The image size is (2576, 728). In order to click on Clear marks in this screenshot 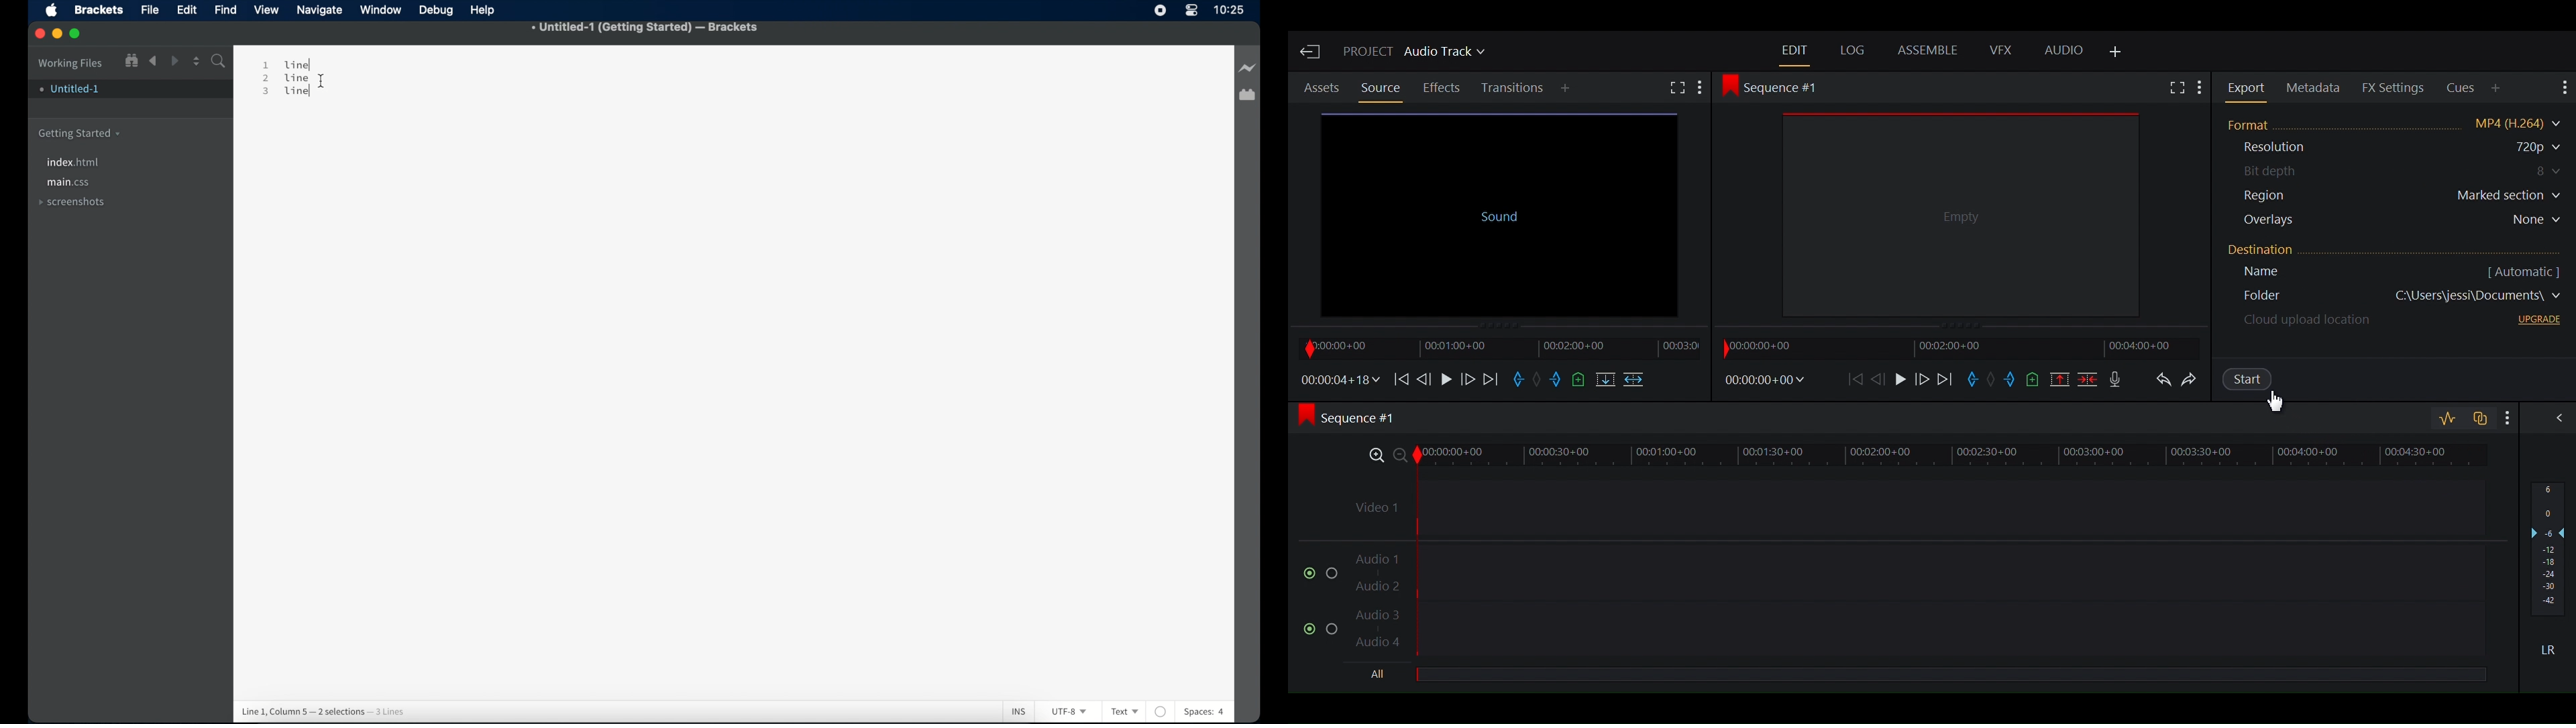, I will do `click(1993, 381)`.